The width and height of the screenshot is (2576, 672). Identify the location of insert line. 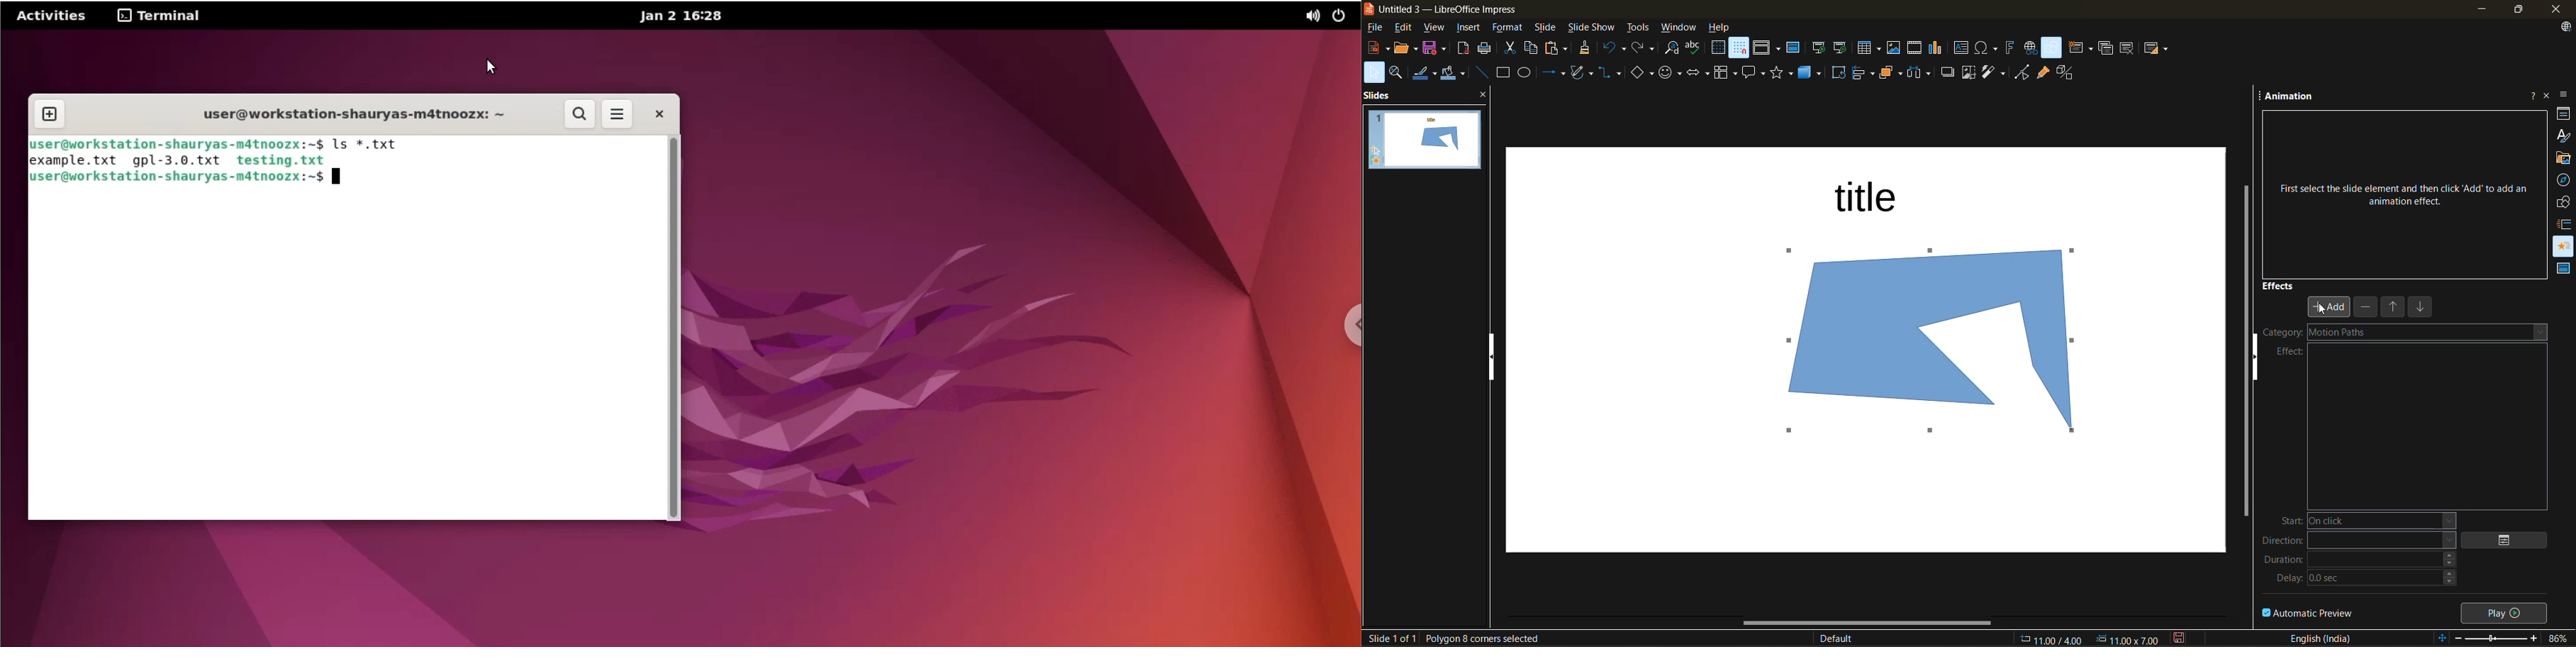
(1482, 72).